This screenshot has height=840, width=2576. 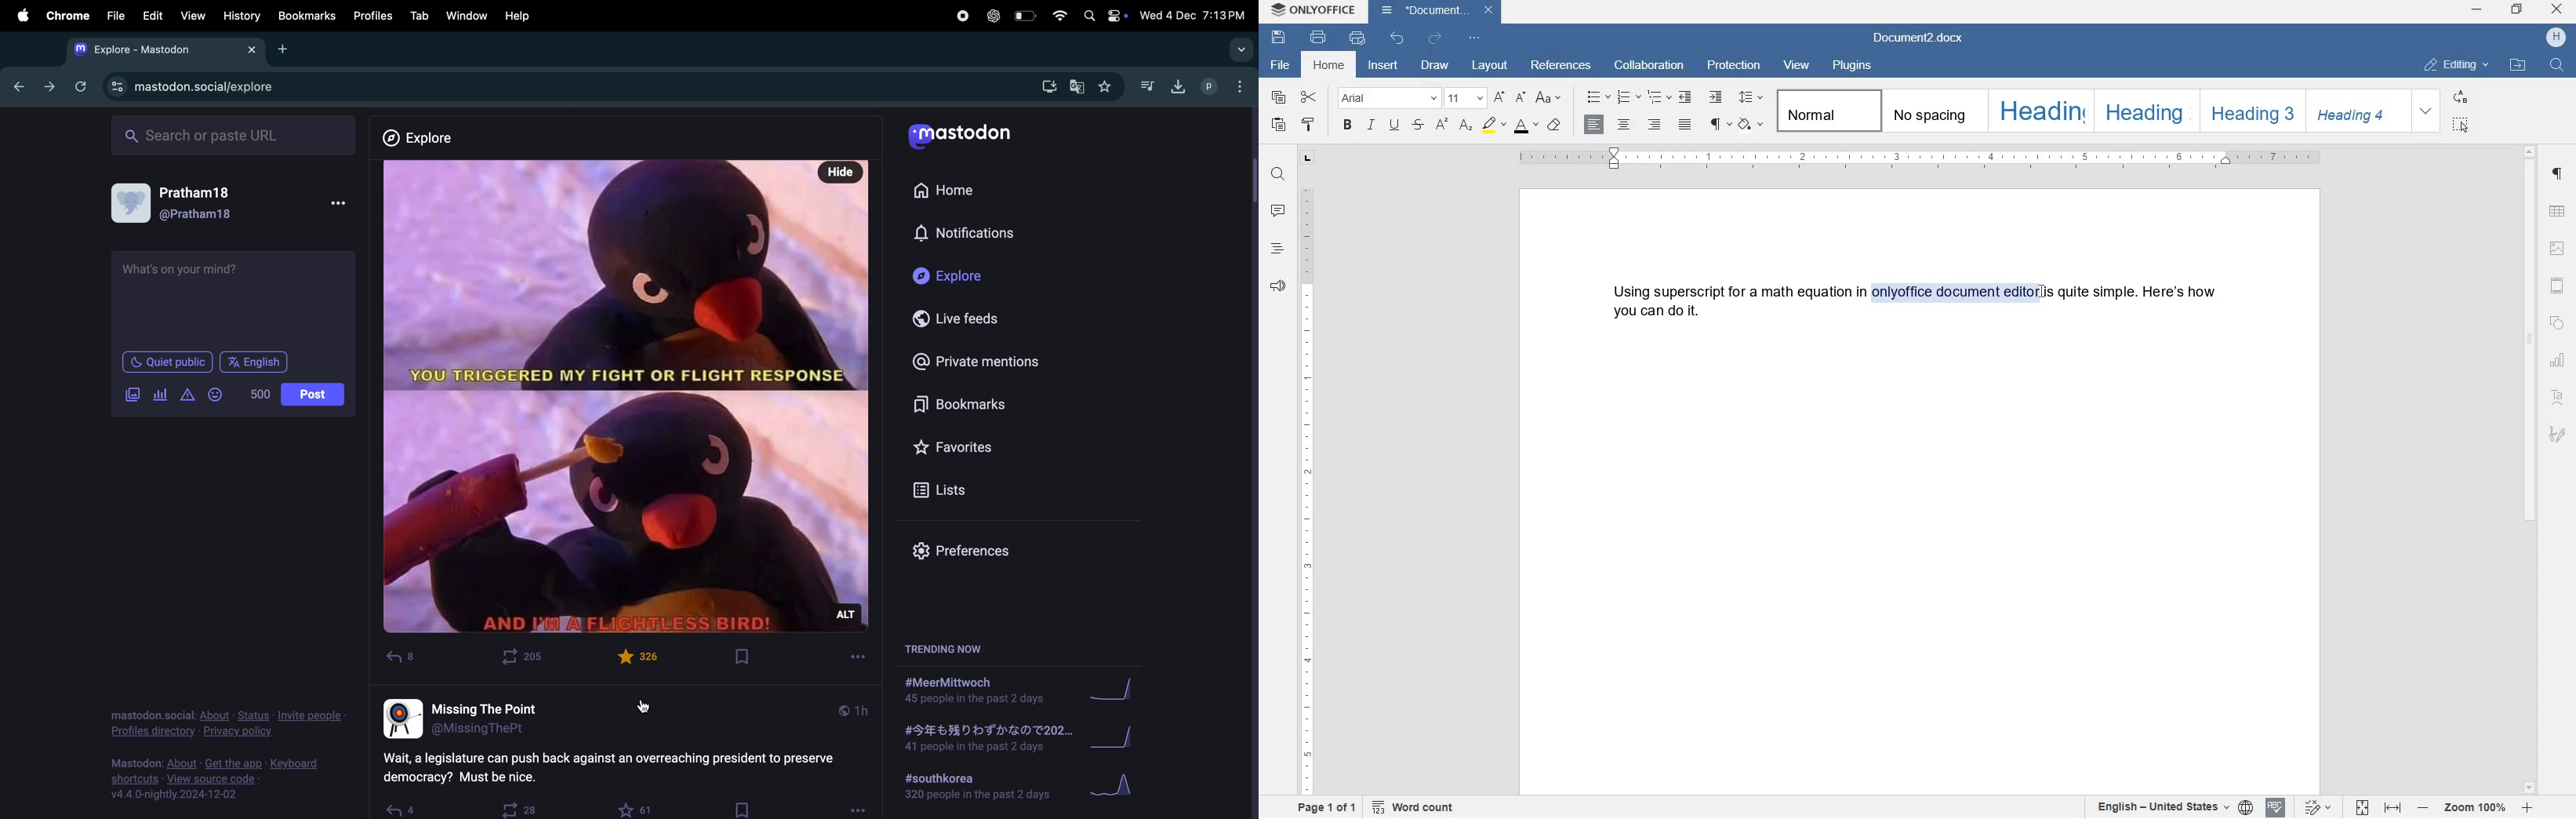 I want to click on history, so click(x=240, y=14).